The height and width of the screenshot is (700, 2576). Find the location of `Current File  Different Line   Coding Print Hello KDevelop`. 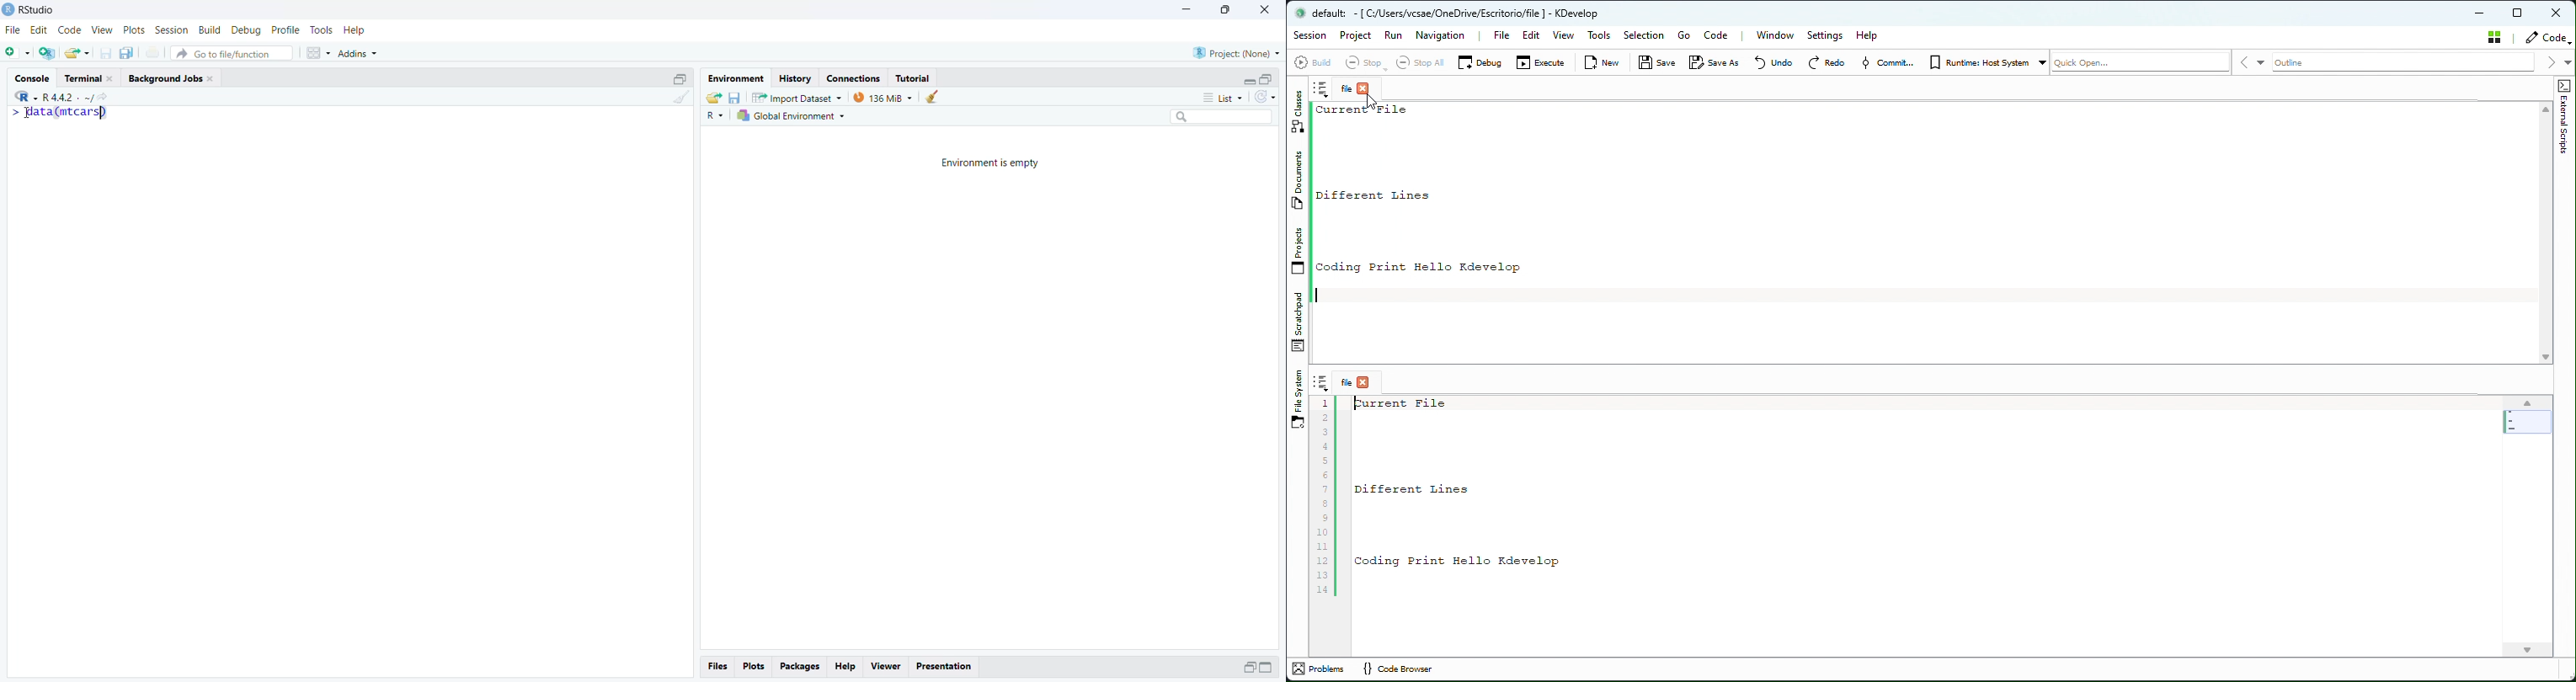

Current File  Different Line   Coding Print Hello KDevelop is located at coordinates (1923, 226).